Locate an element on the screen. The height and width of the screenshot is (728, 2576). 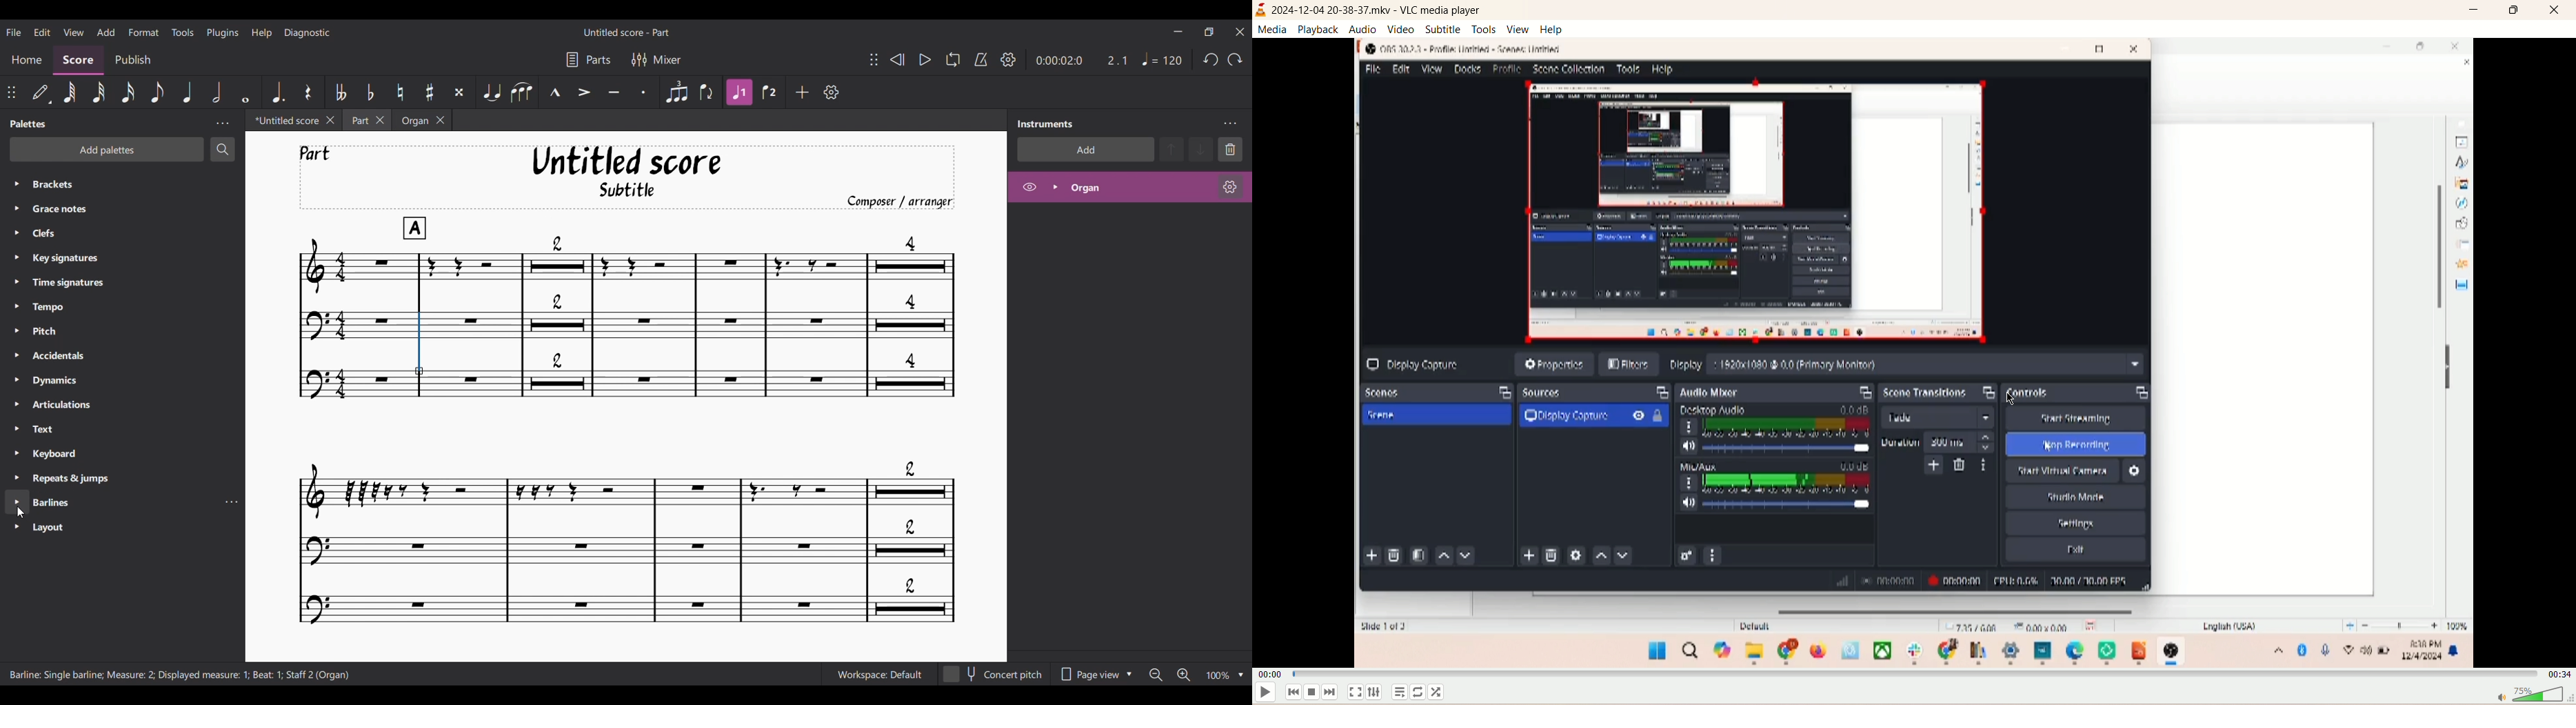
Rewind is located at coordinates (897, 59).